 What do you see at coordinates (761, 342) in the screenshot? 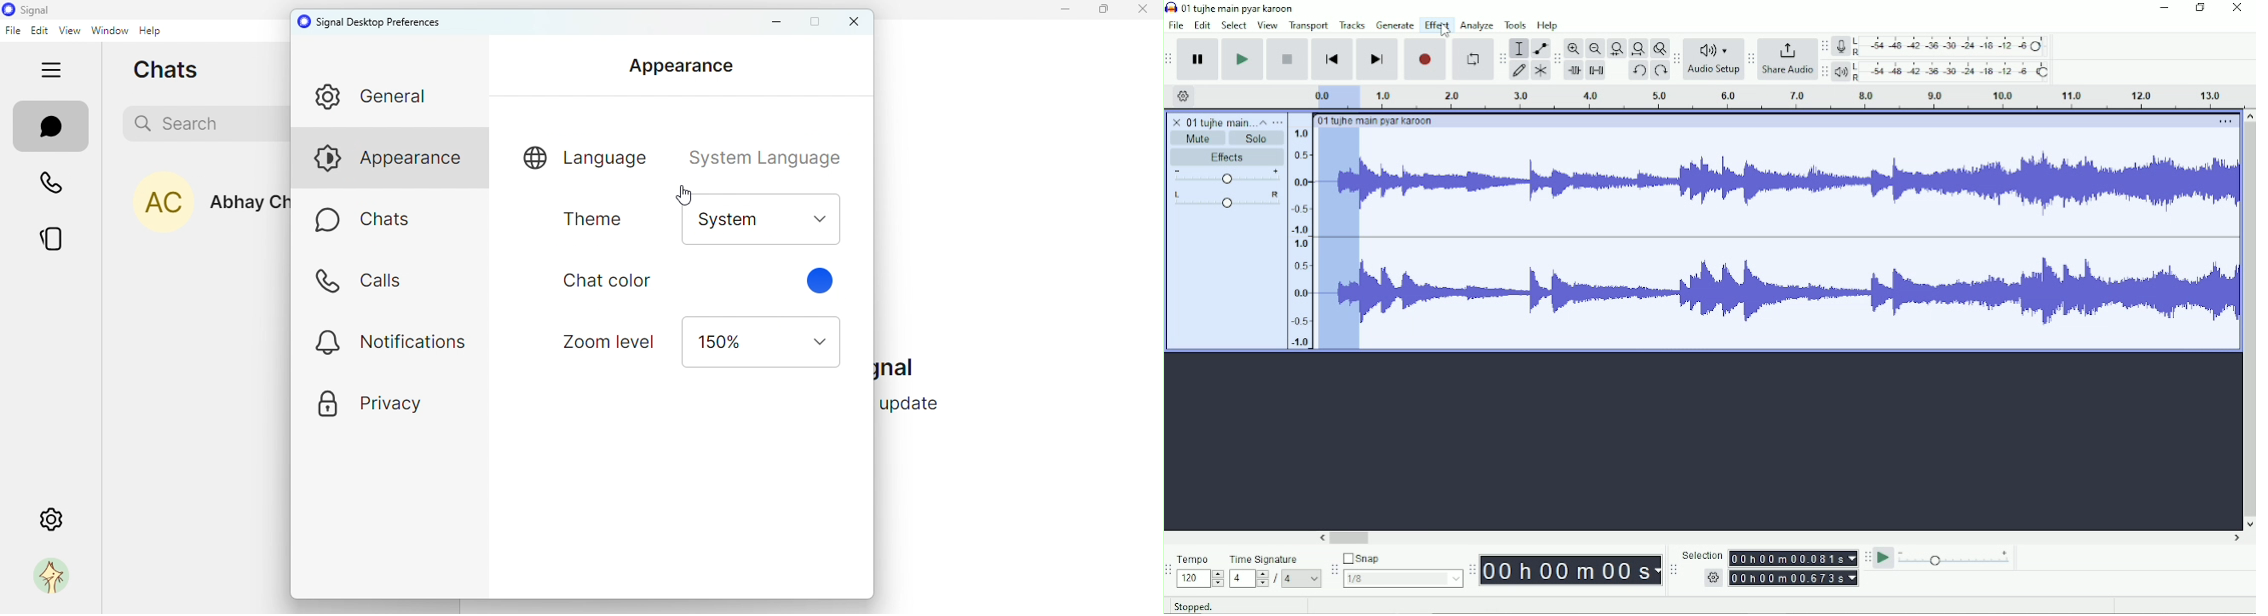
I see `drop down` at bounding box center [761, 342].